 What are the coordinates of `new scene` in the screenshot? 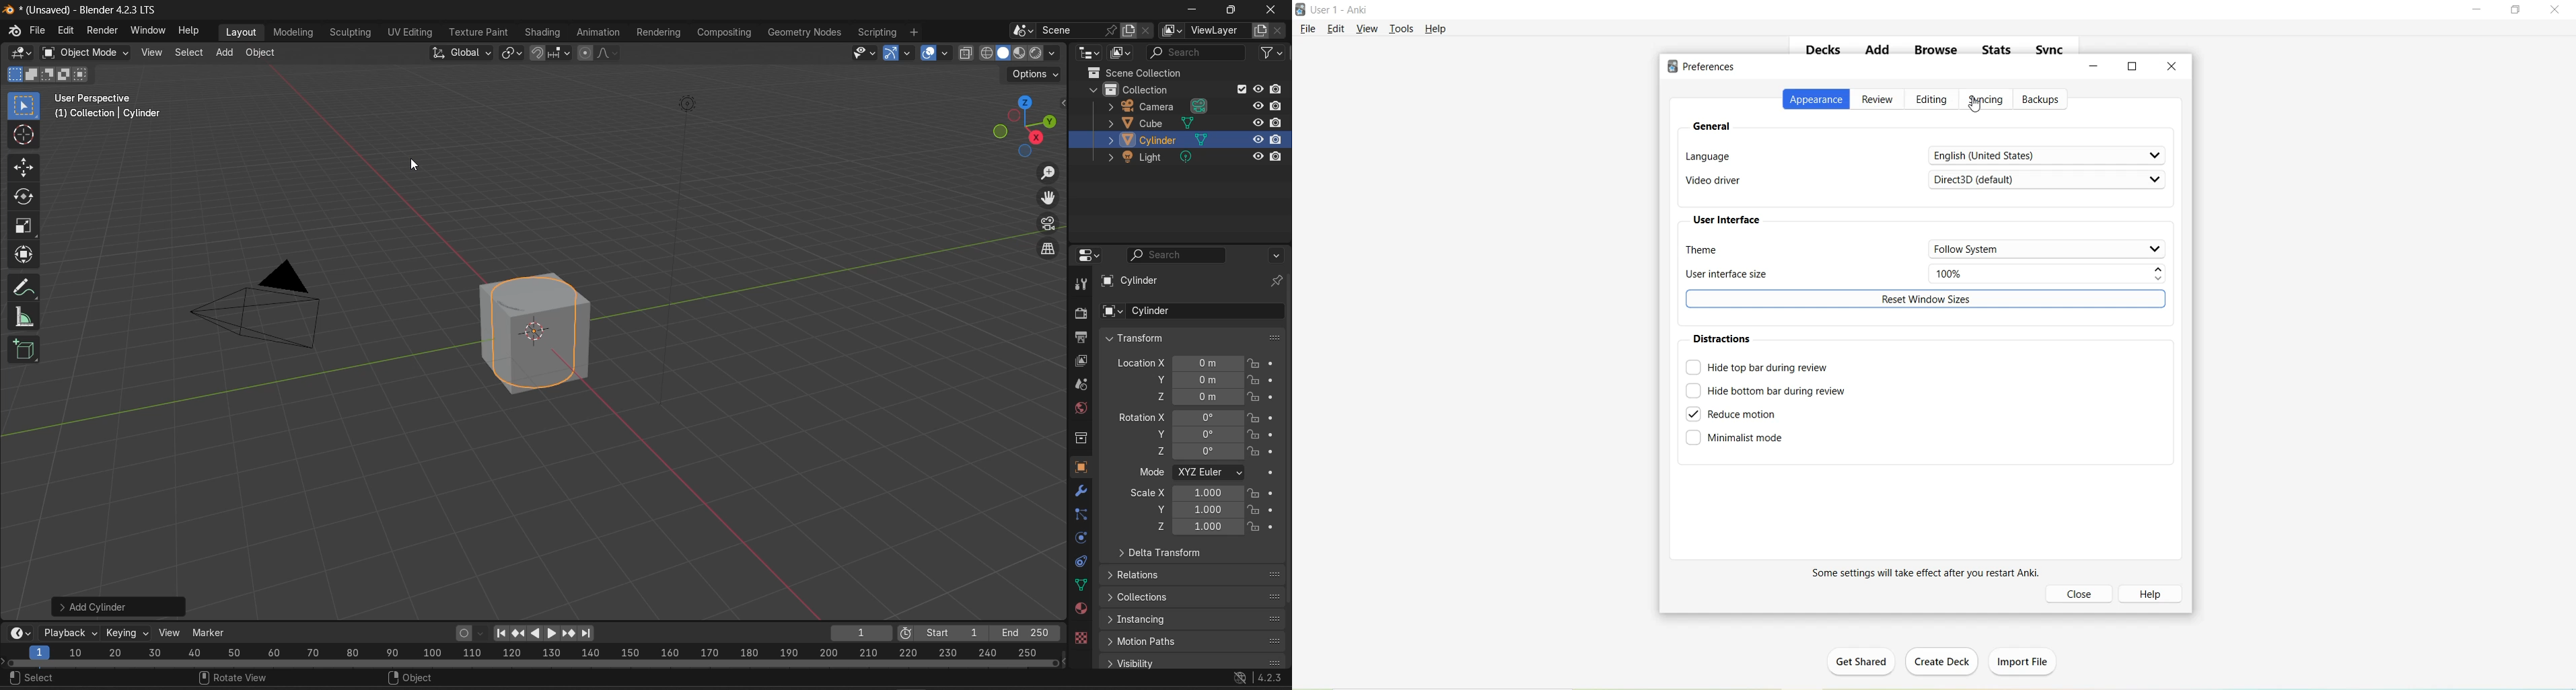 It's located at (1128, 30).